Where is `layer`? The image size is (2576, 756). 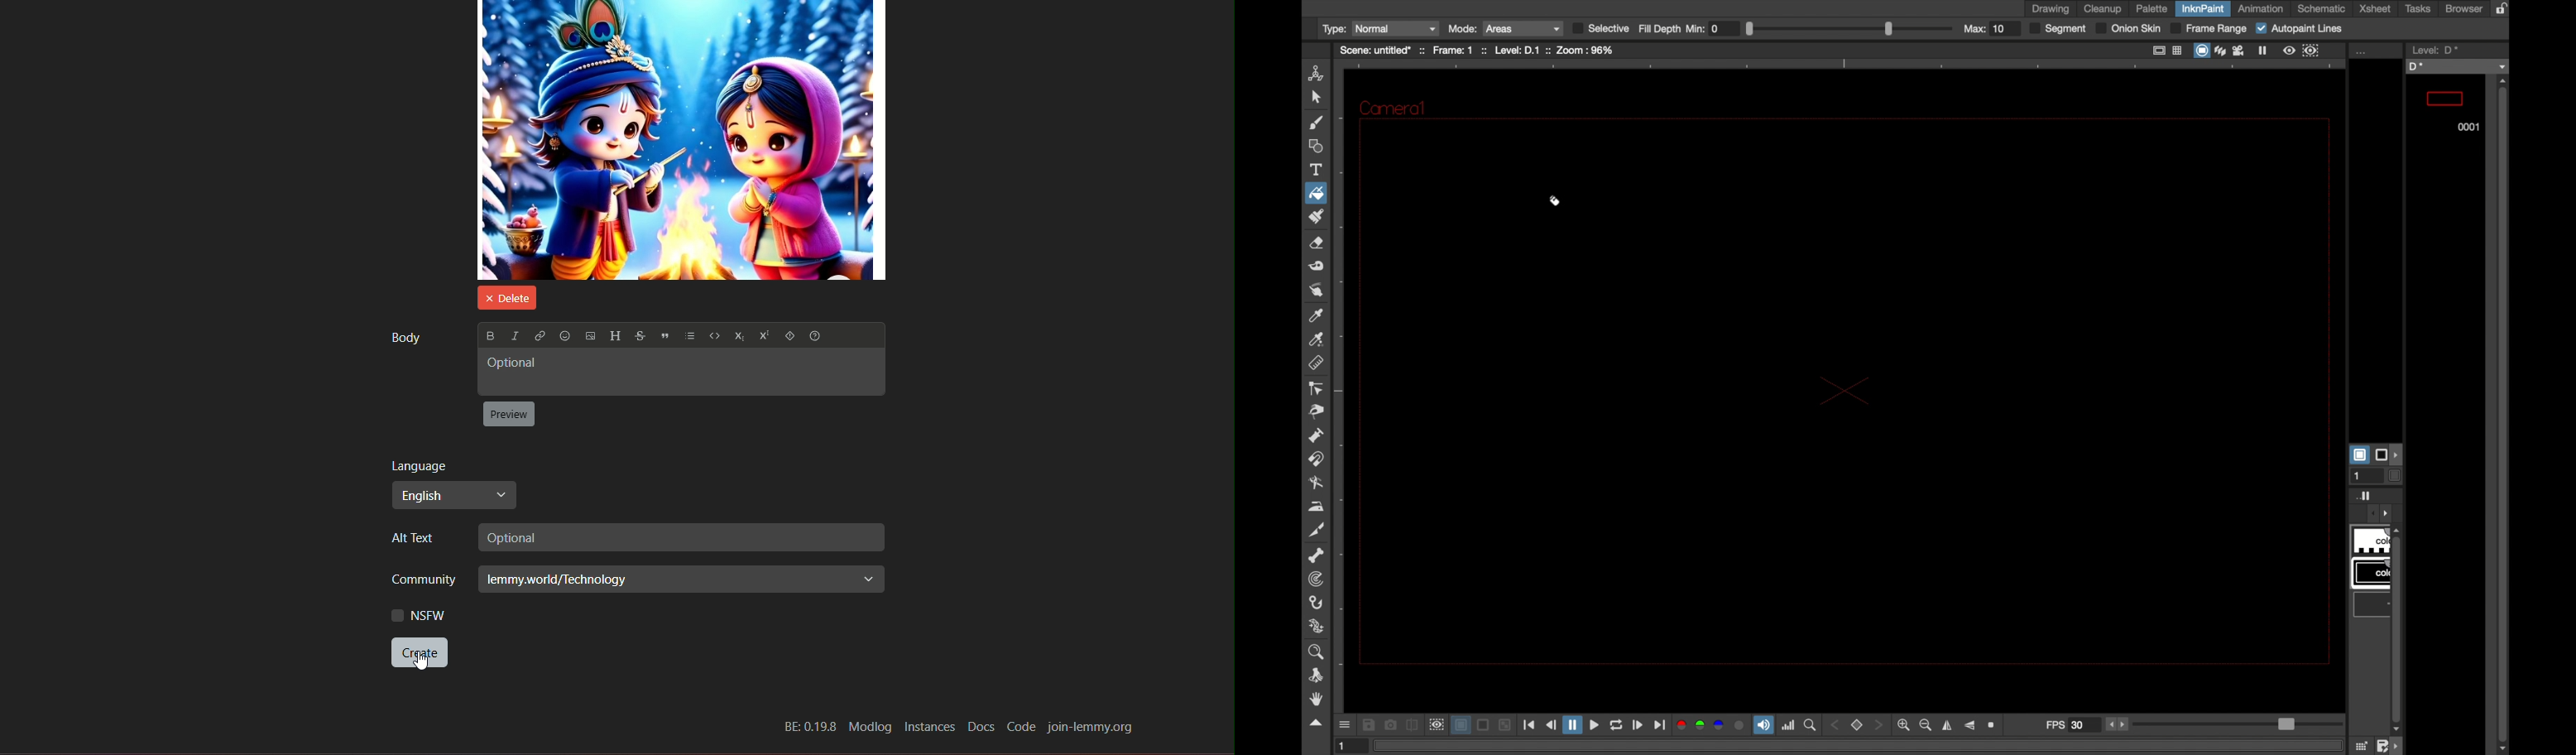 layer is located at coordinates (1461, 724).